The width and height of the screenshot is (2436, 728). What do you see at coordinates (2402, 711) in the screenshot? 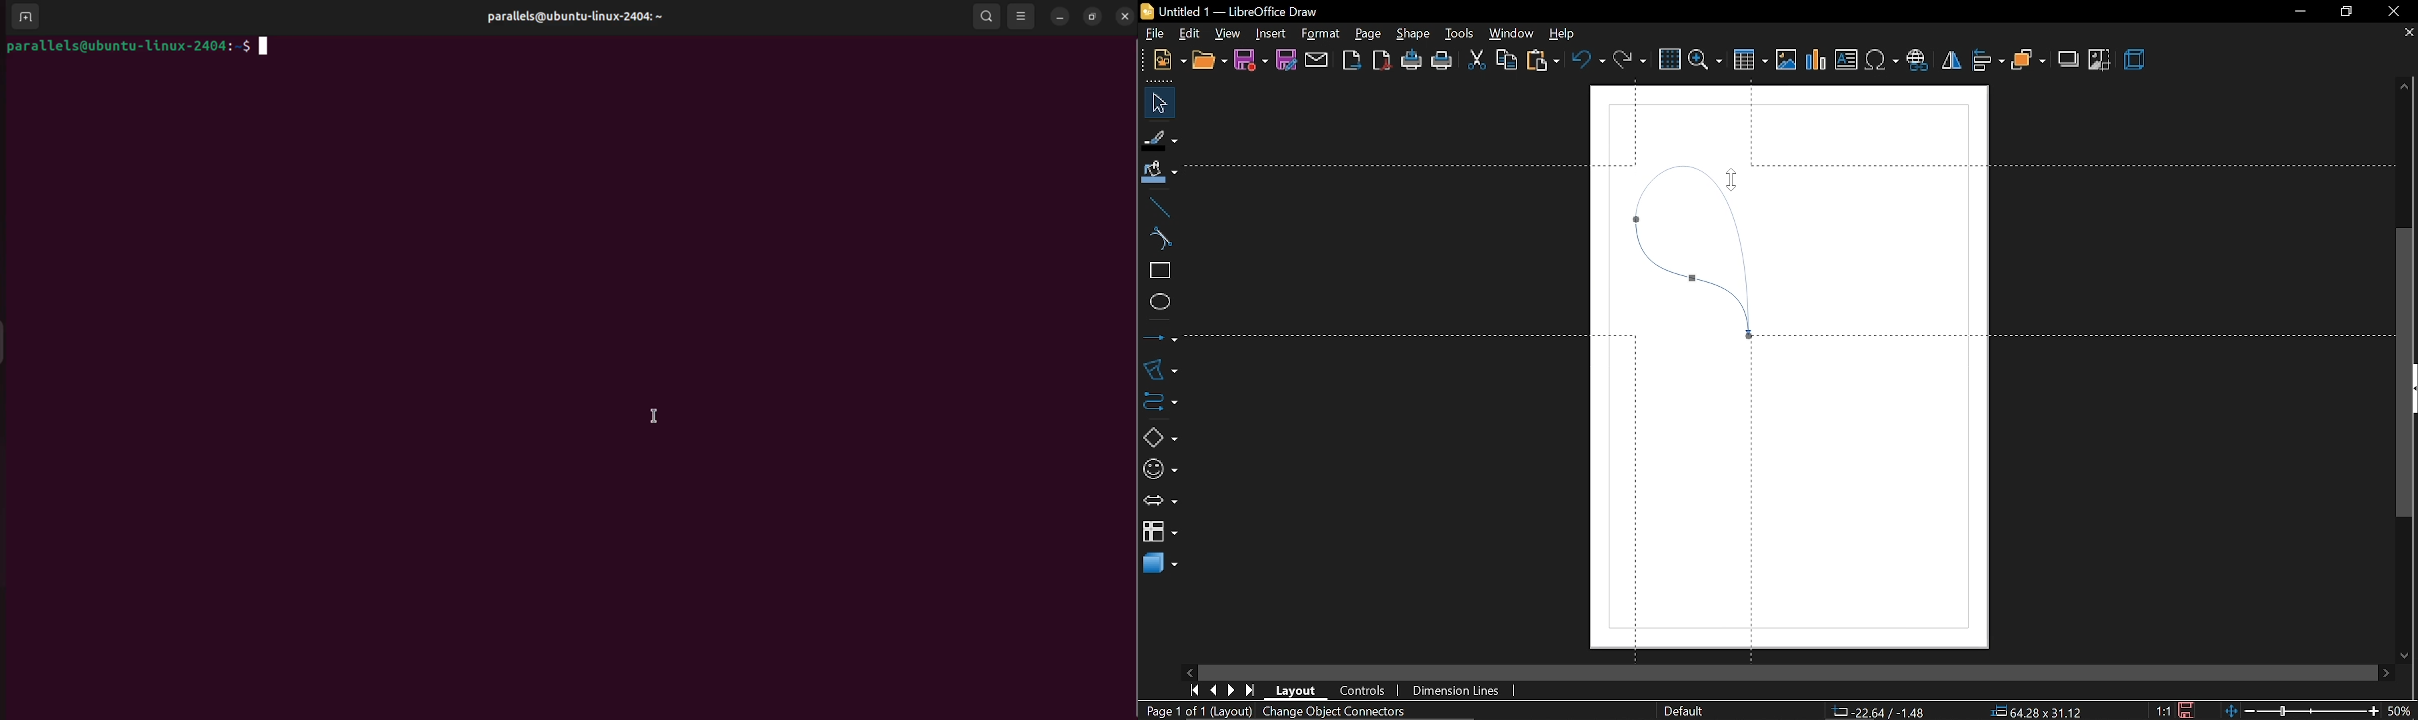
I see `current zoom` at bounding box center [2402, 711].